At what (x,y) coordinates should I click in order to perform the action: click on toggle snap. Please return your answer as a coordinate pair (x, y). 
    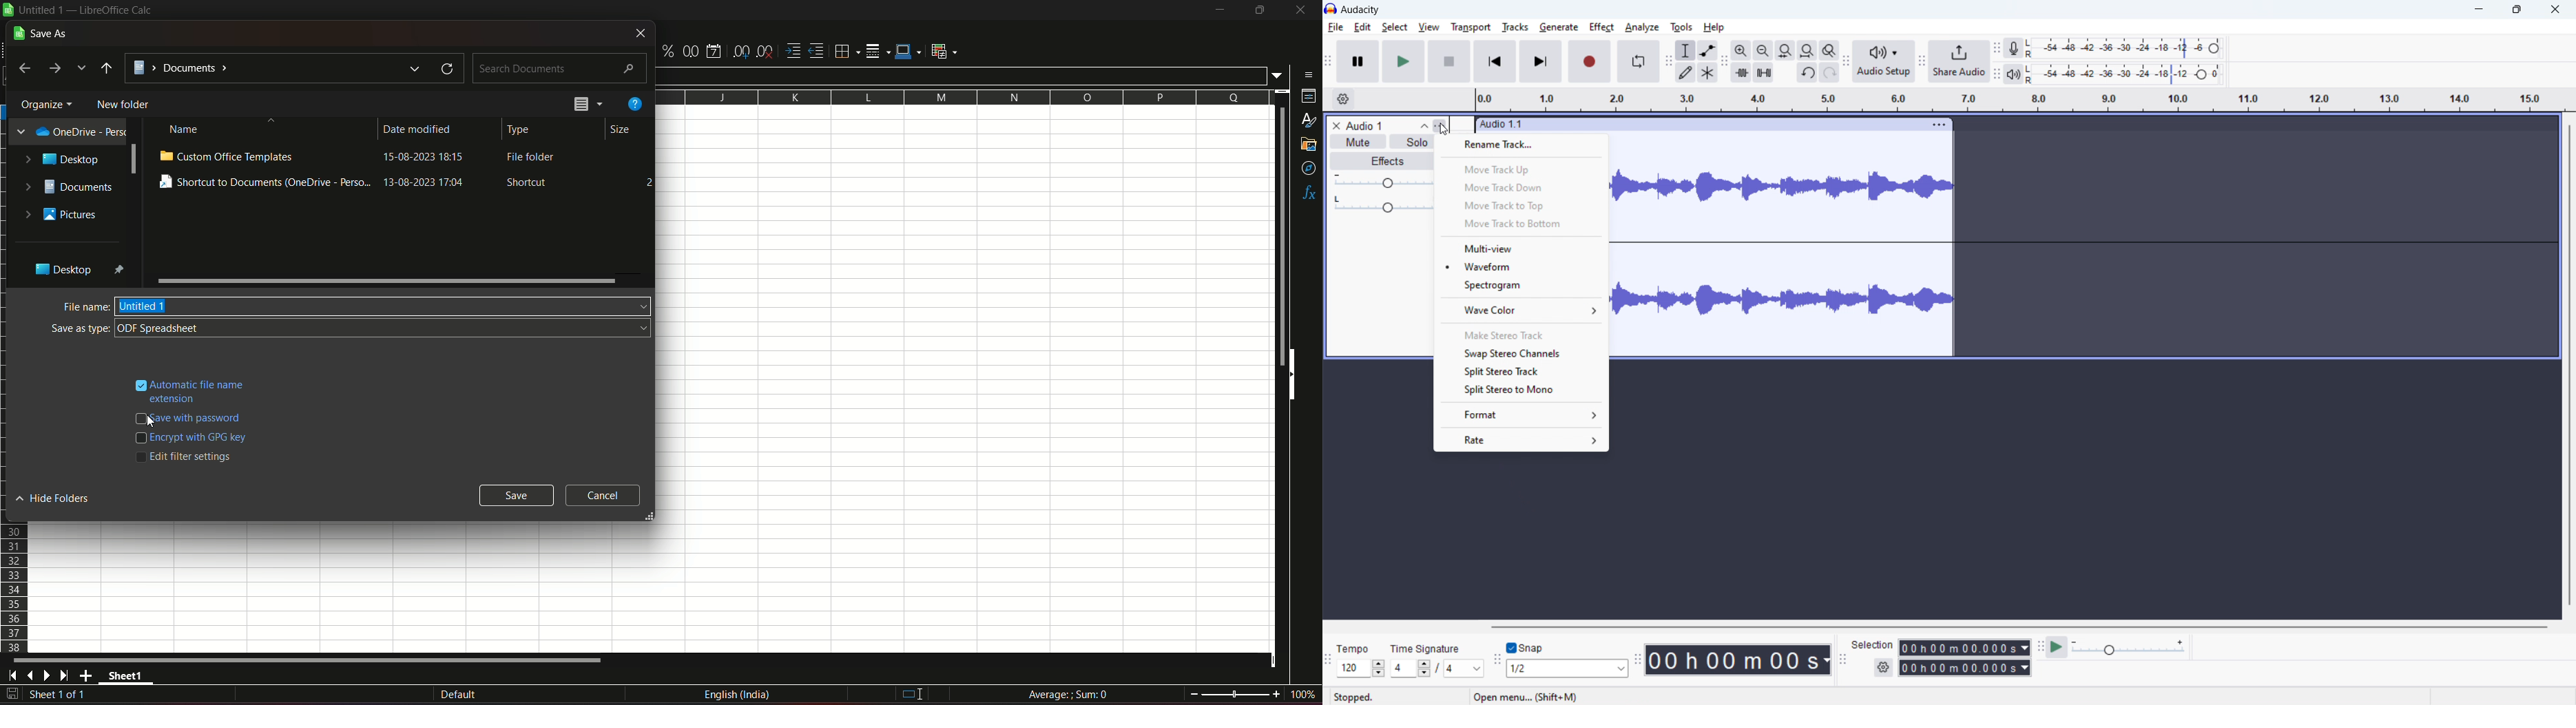
    Looking at the image, I should click on (1526, 648).